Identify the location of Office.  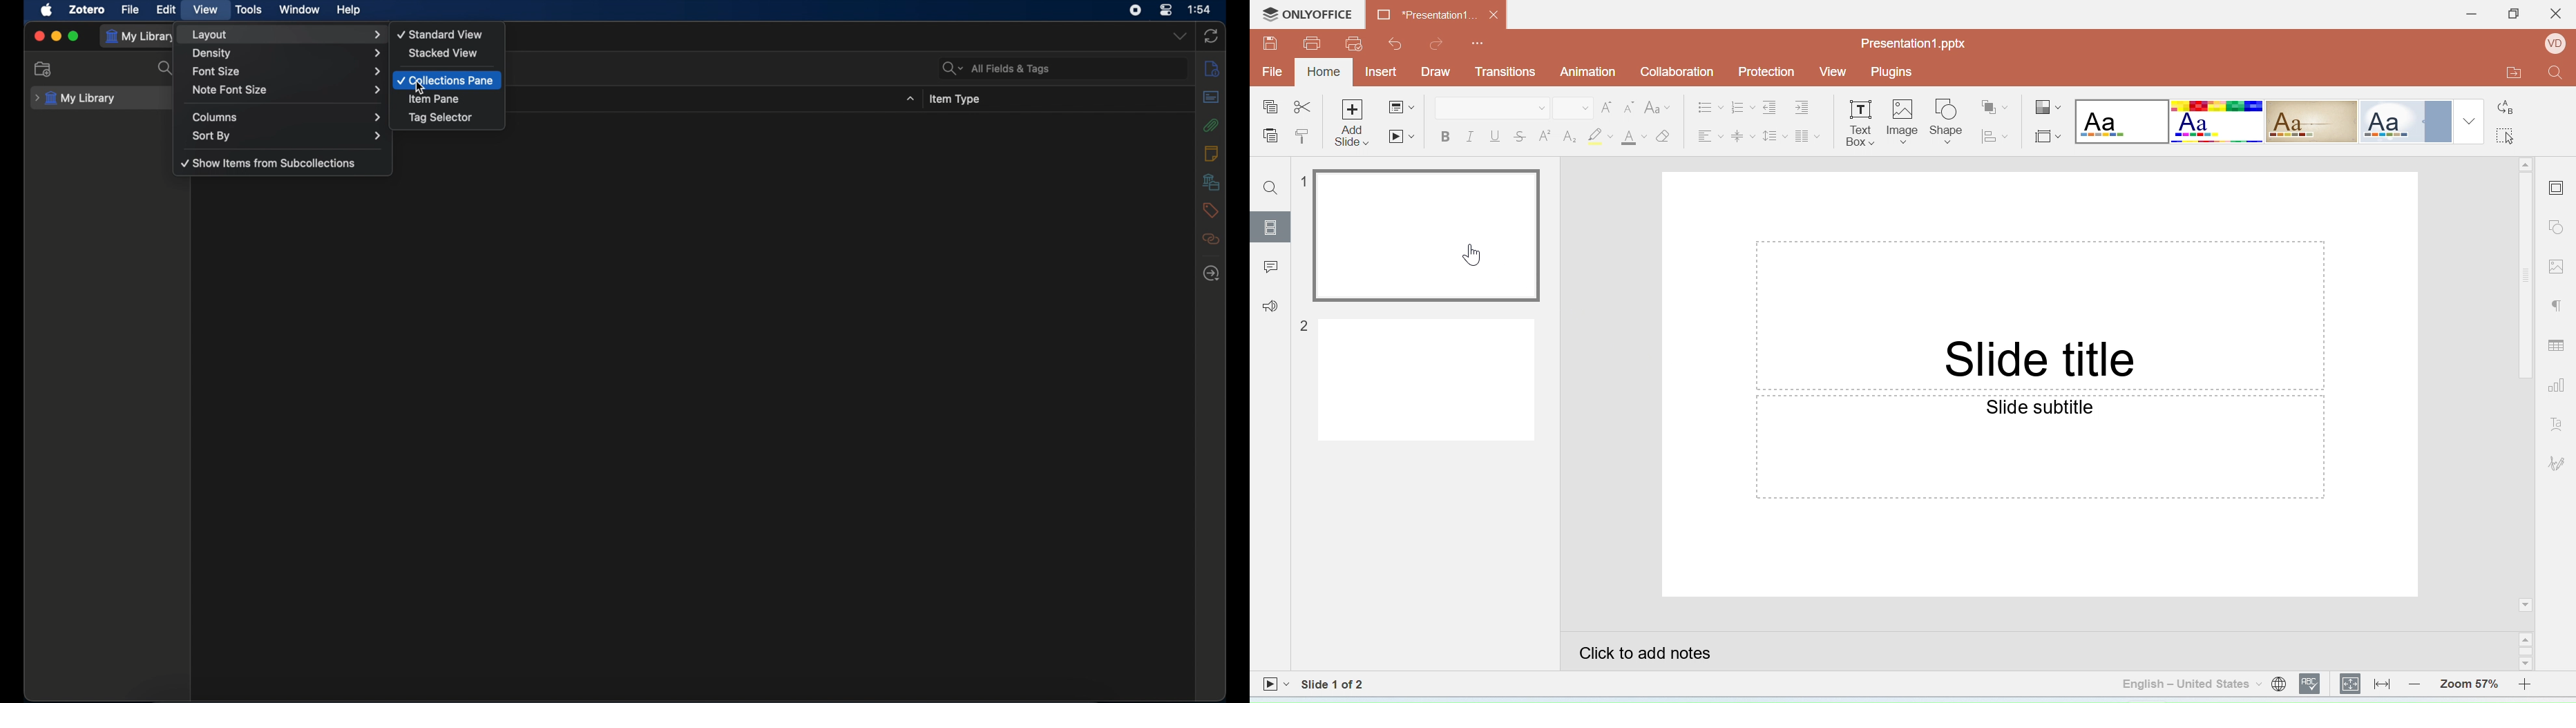
(2404, 122).